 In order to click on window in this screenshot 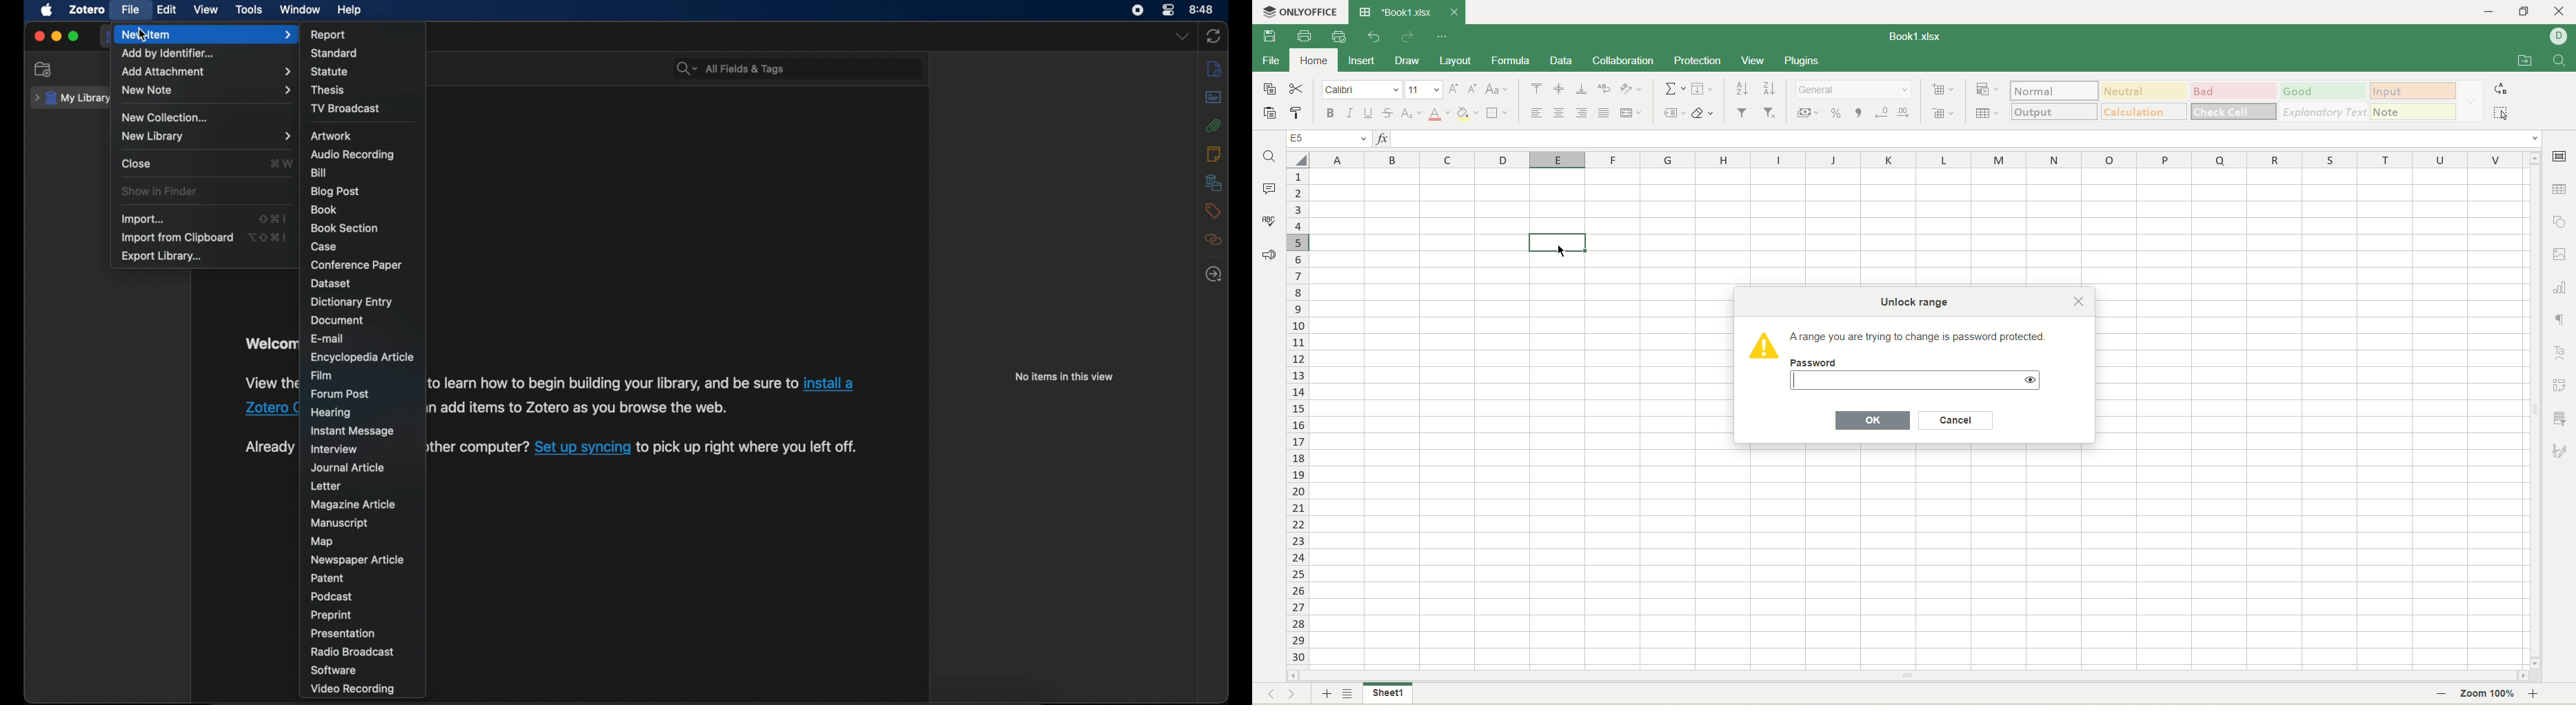, I will do `click(300, 10)`.